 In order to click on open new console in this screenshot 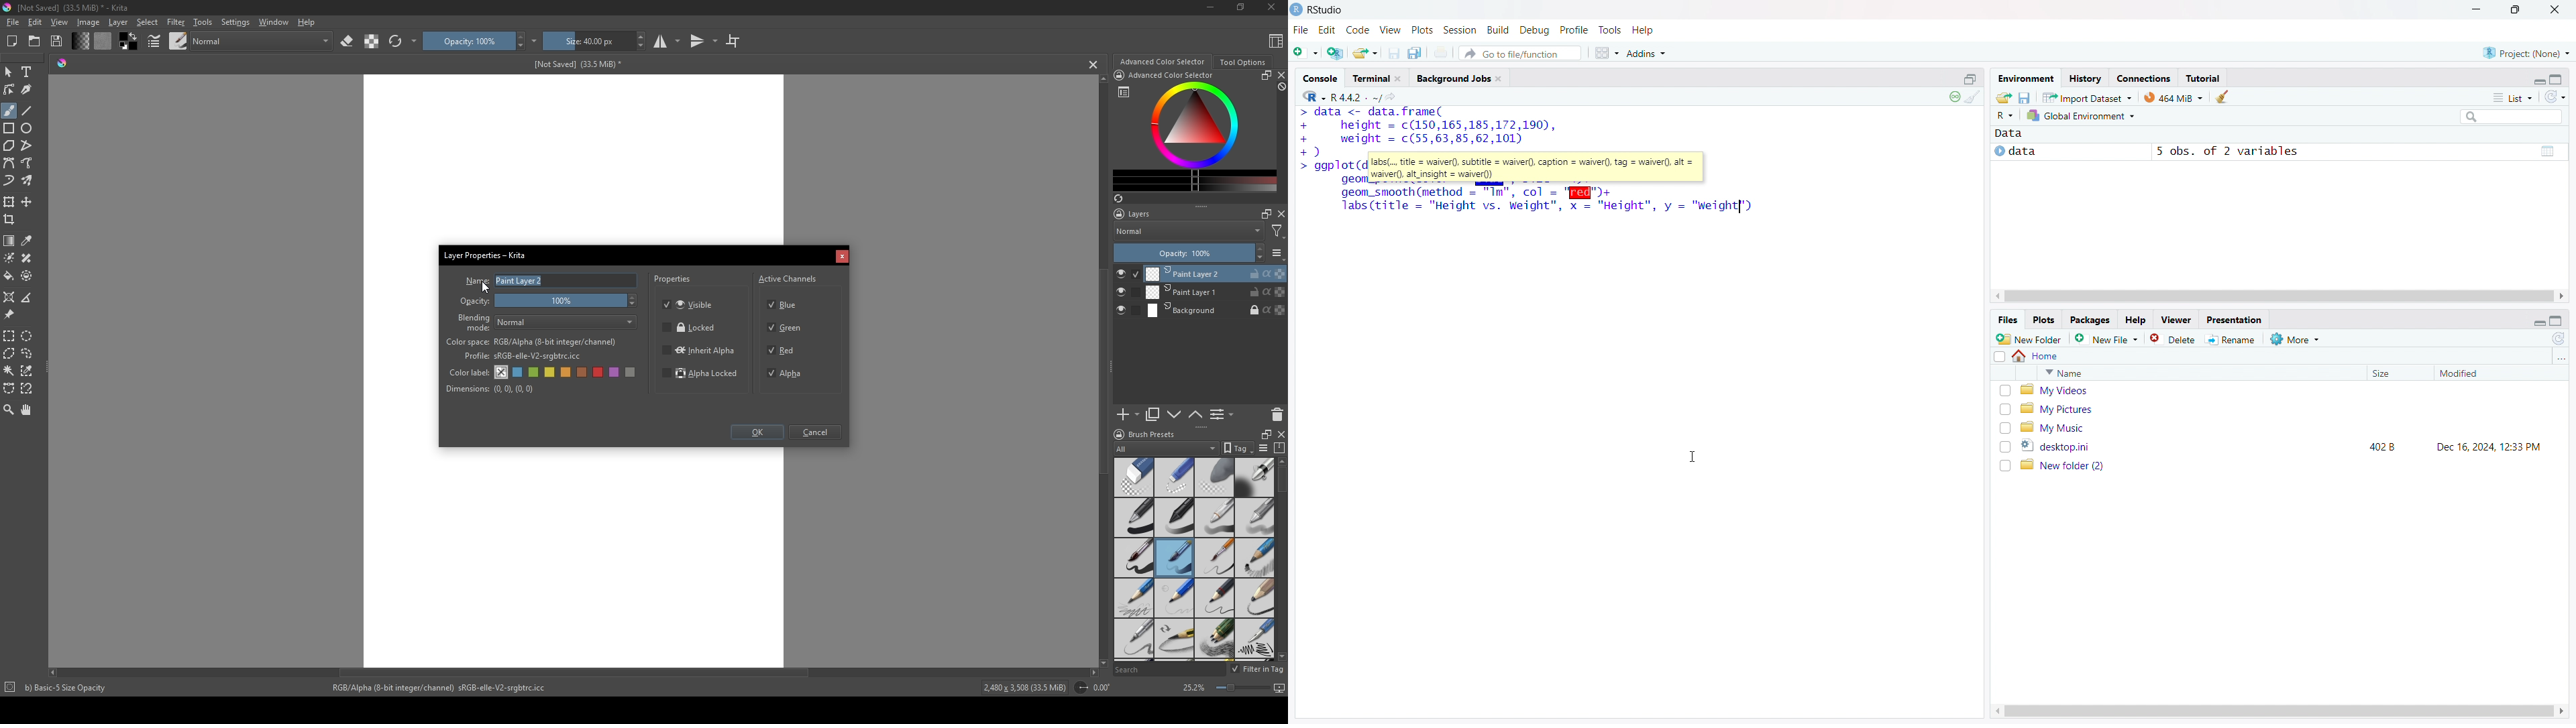, I will do `click(1970, 78)`.